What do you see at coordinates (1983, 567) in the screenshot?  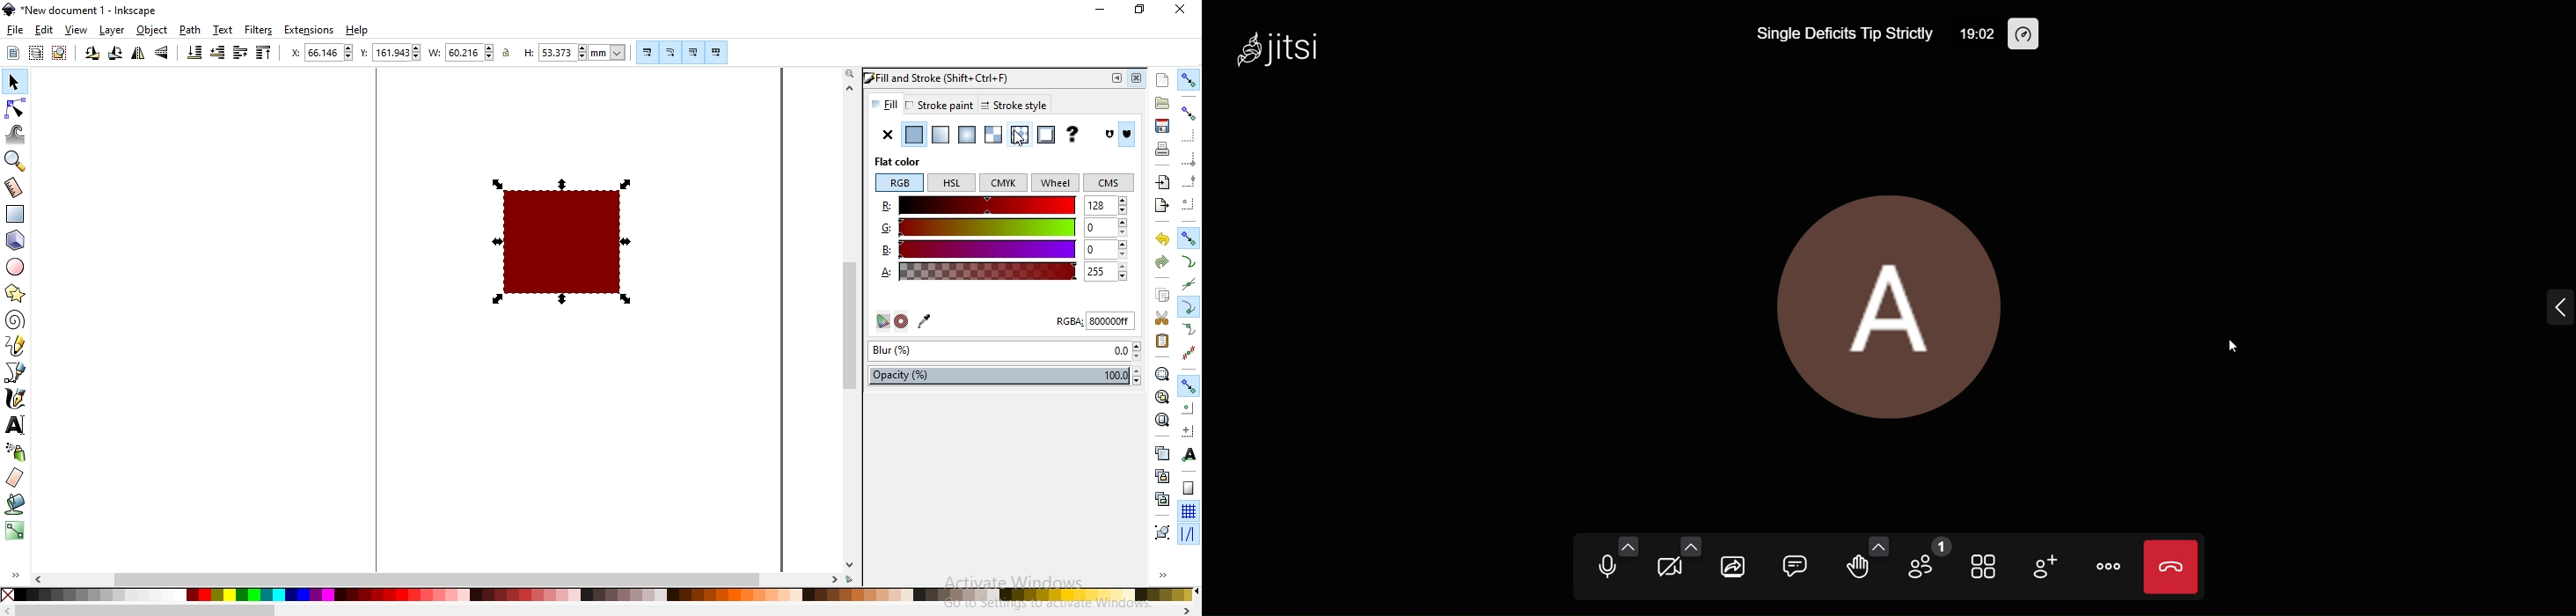 I see `tile view` at bounding box center [1983, 567].